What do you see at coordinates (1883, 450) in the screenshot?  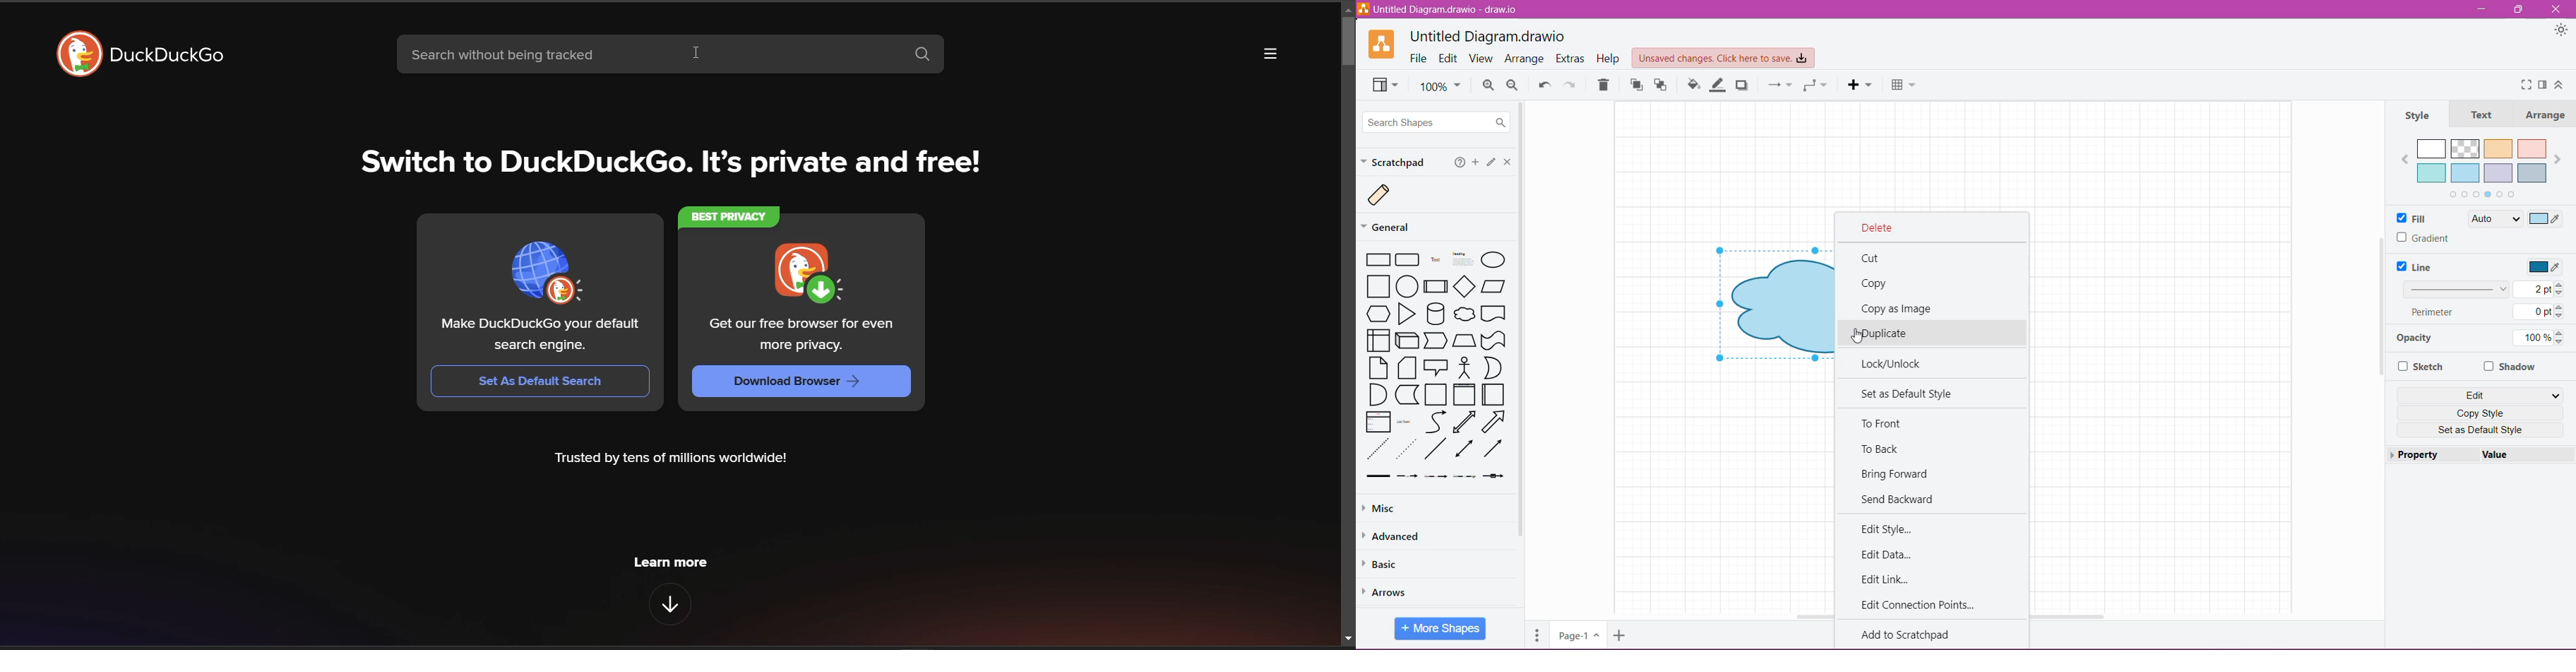 I see `To Back` at bounding box center [1883, 450].